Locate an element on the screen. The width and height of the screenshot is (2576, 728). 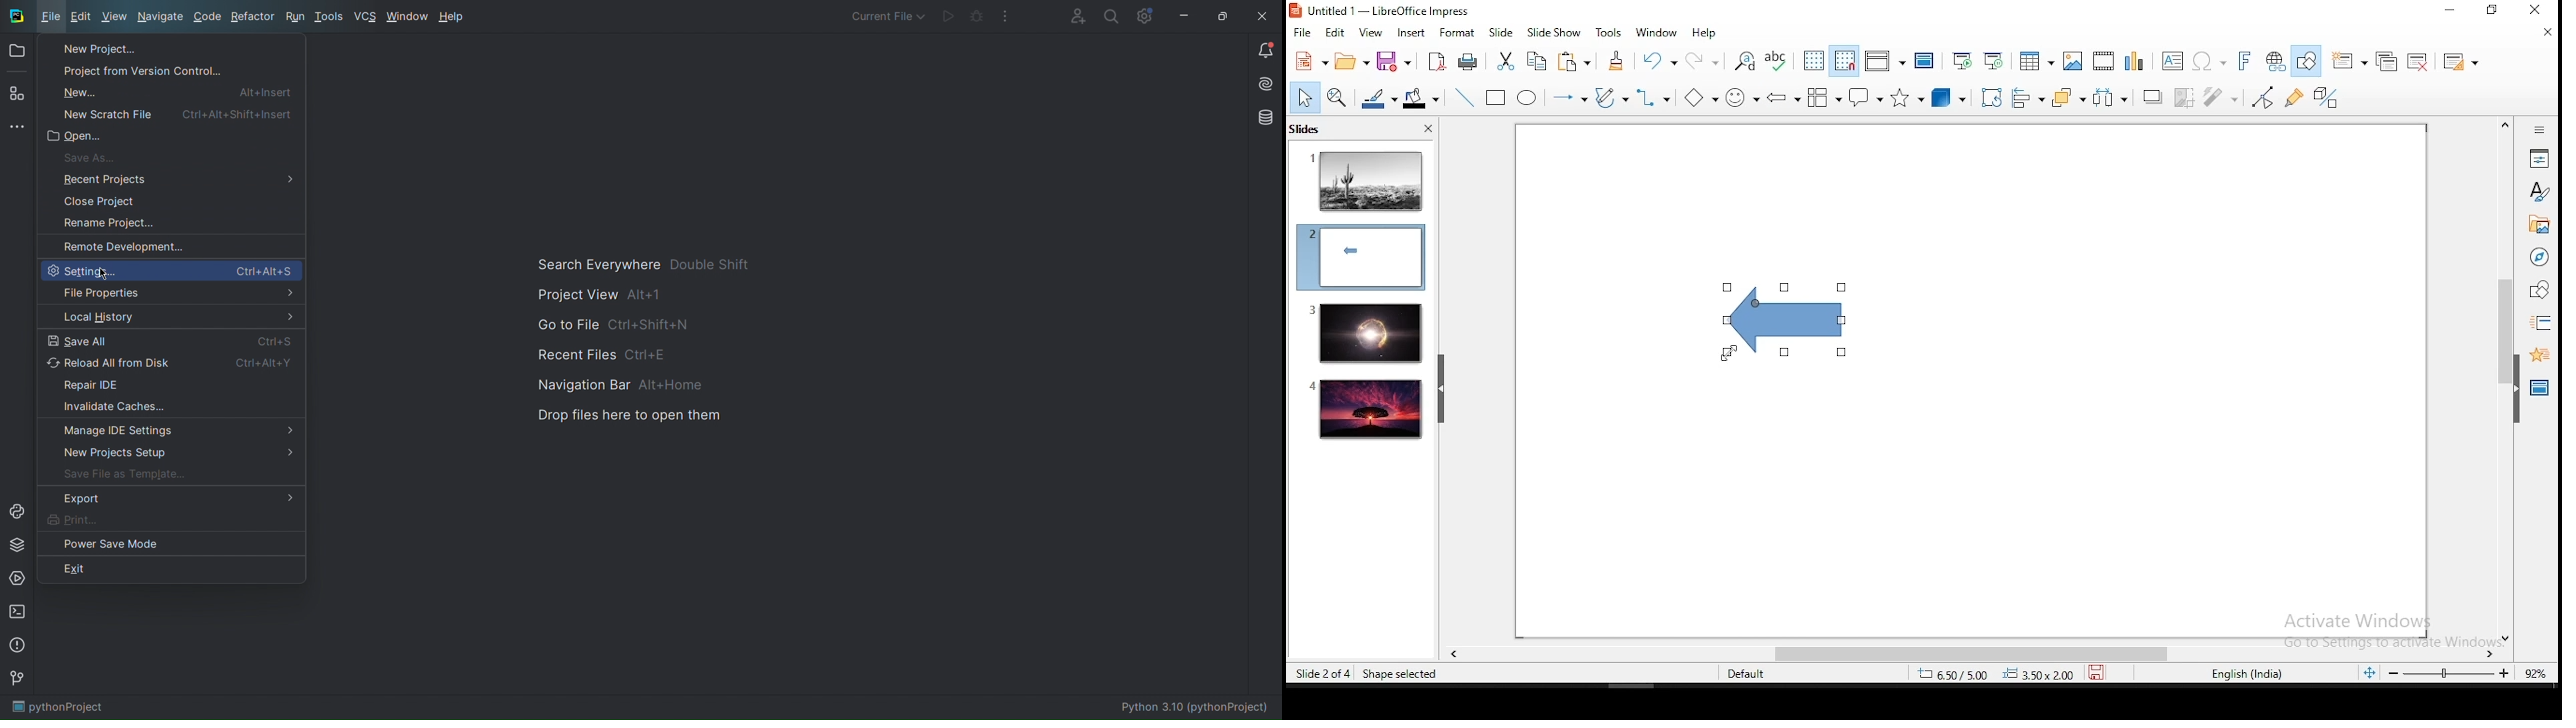
Save As is located at coordinates (89, 158).